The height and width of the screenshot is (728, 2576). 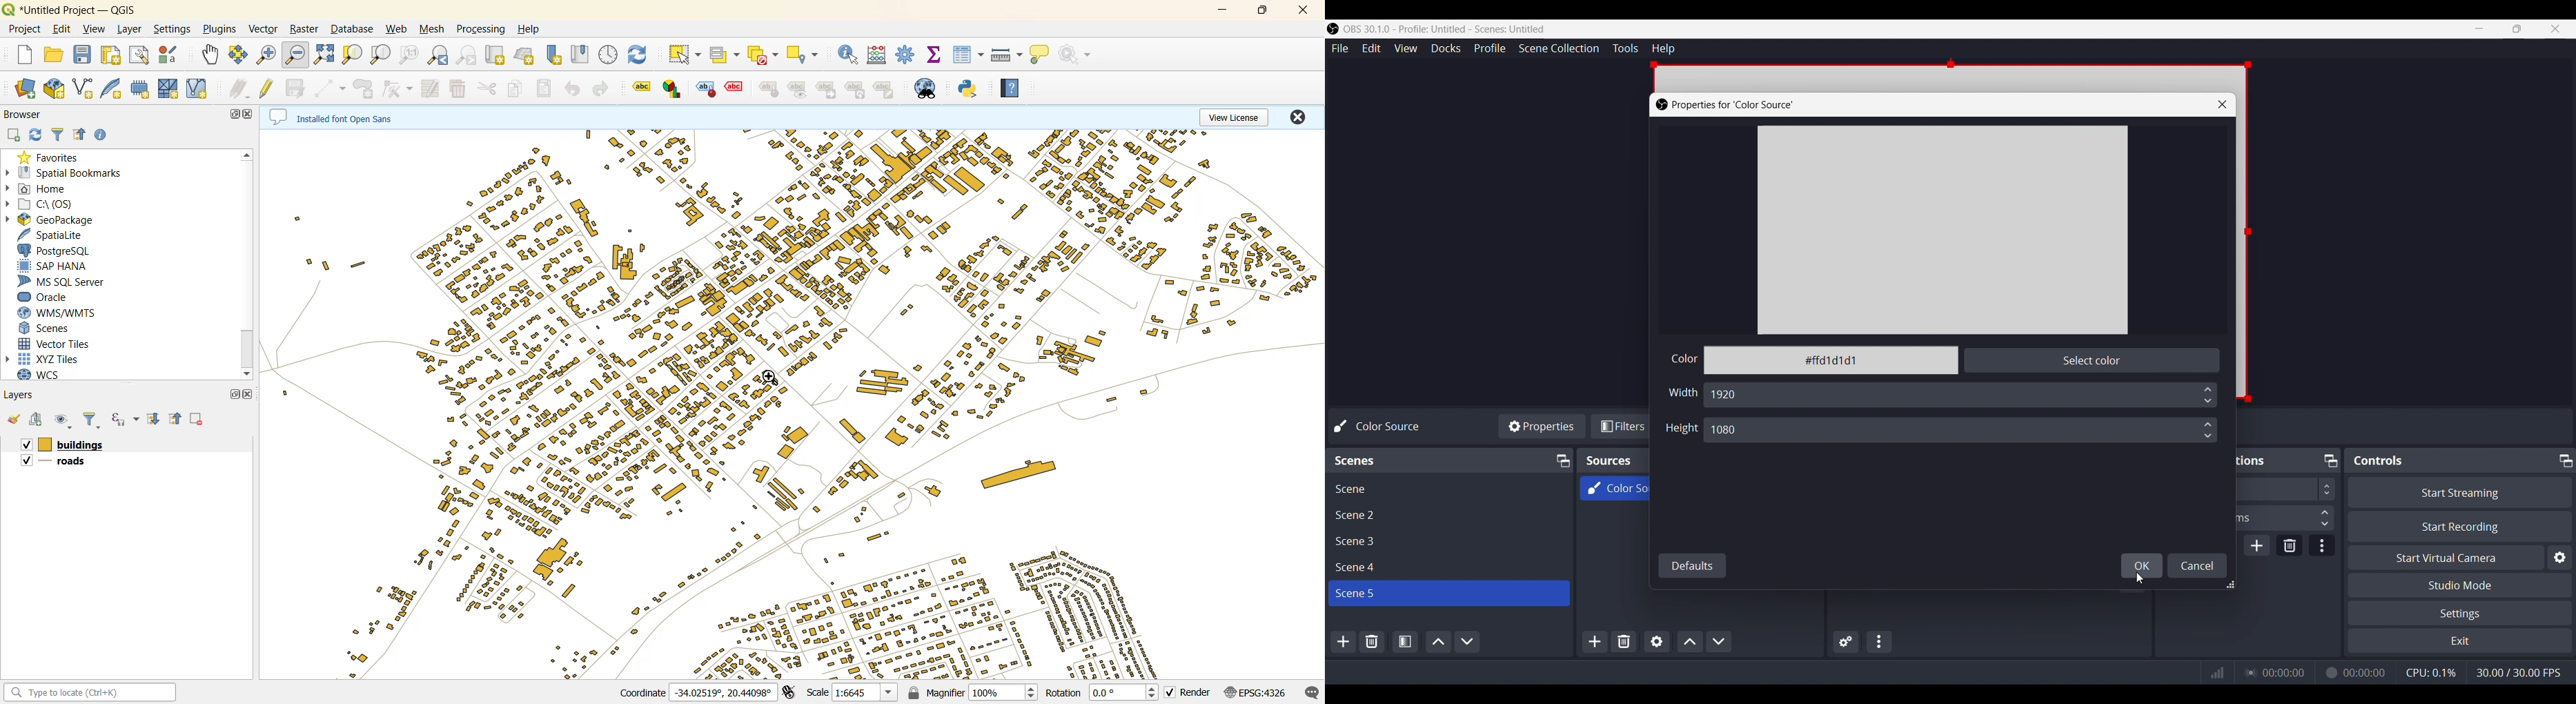 I want to click on Color window Preview, so click(x=1941, y=229).